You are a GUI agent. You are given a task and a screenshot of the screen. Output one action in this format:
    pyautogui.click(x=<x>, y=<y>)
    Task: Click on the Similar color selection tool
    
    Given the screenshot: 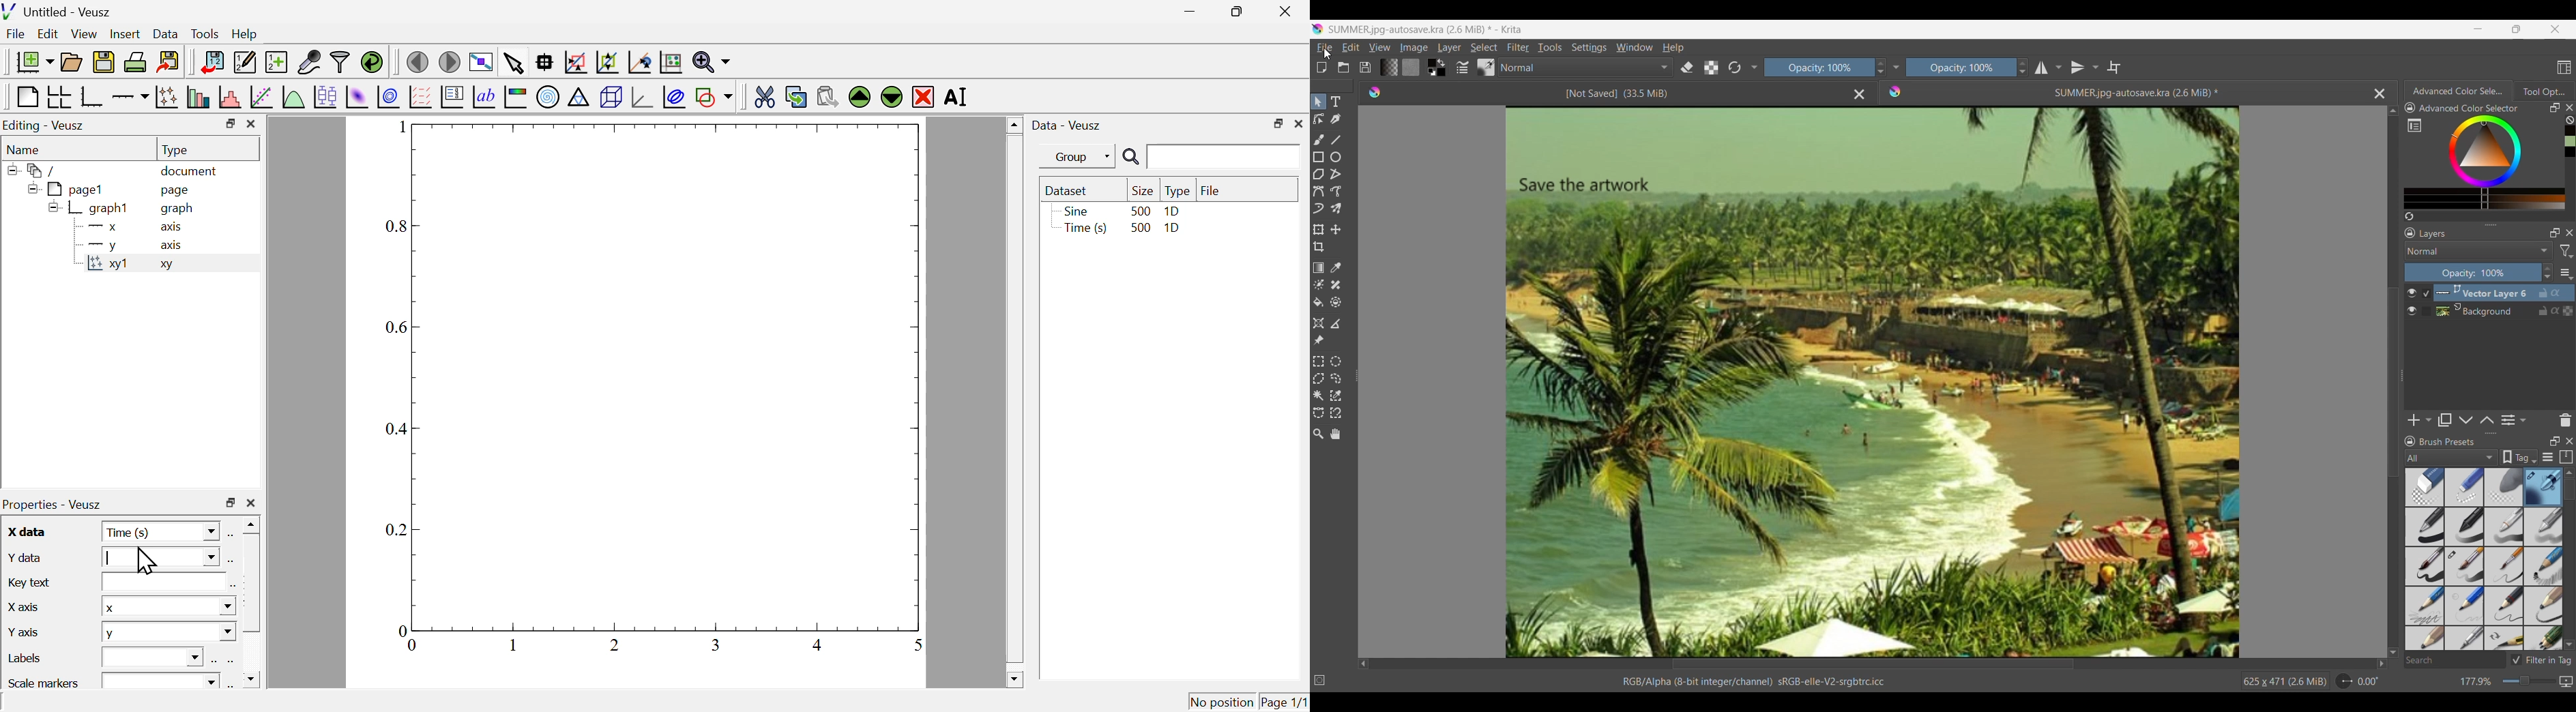 What is the action you would take?
    pyautogui.click(x=1336, y=395)
    